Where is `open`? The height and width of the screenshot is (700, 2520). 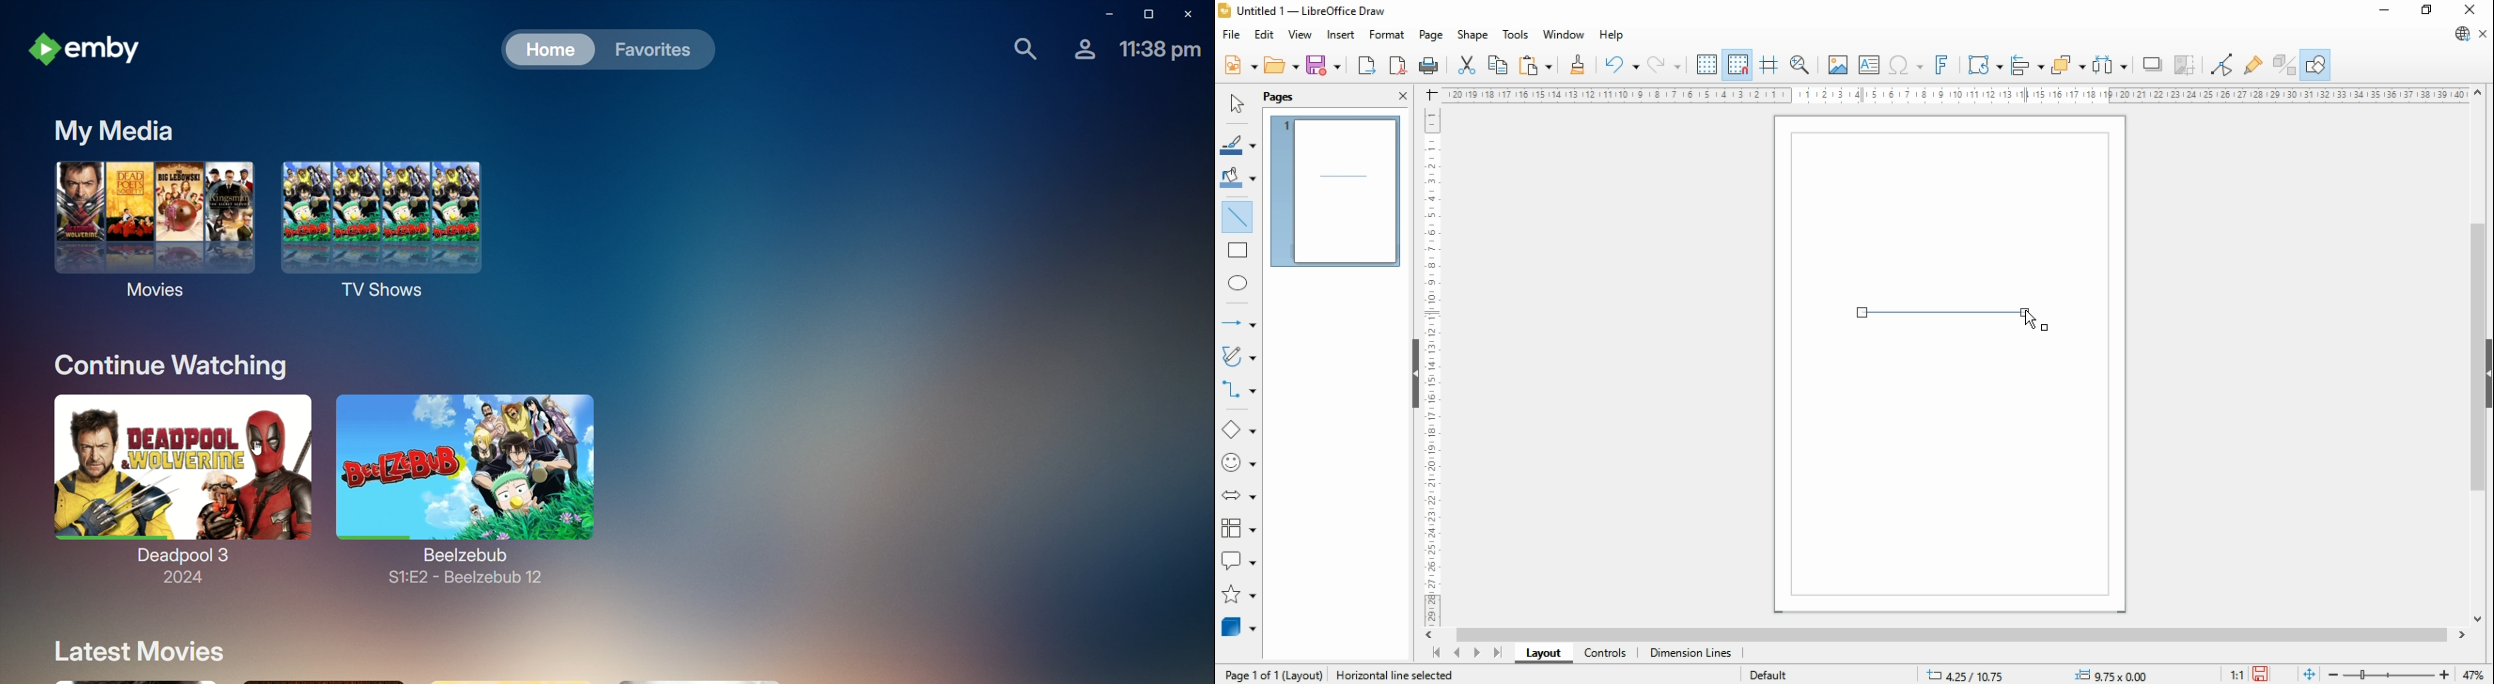
open is located at coordinates (1283, 65).